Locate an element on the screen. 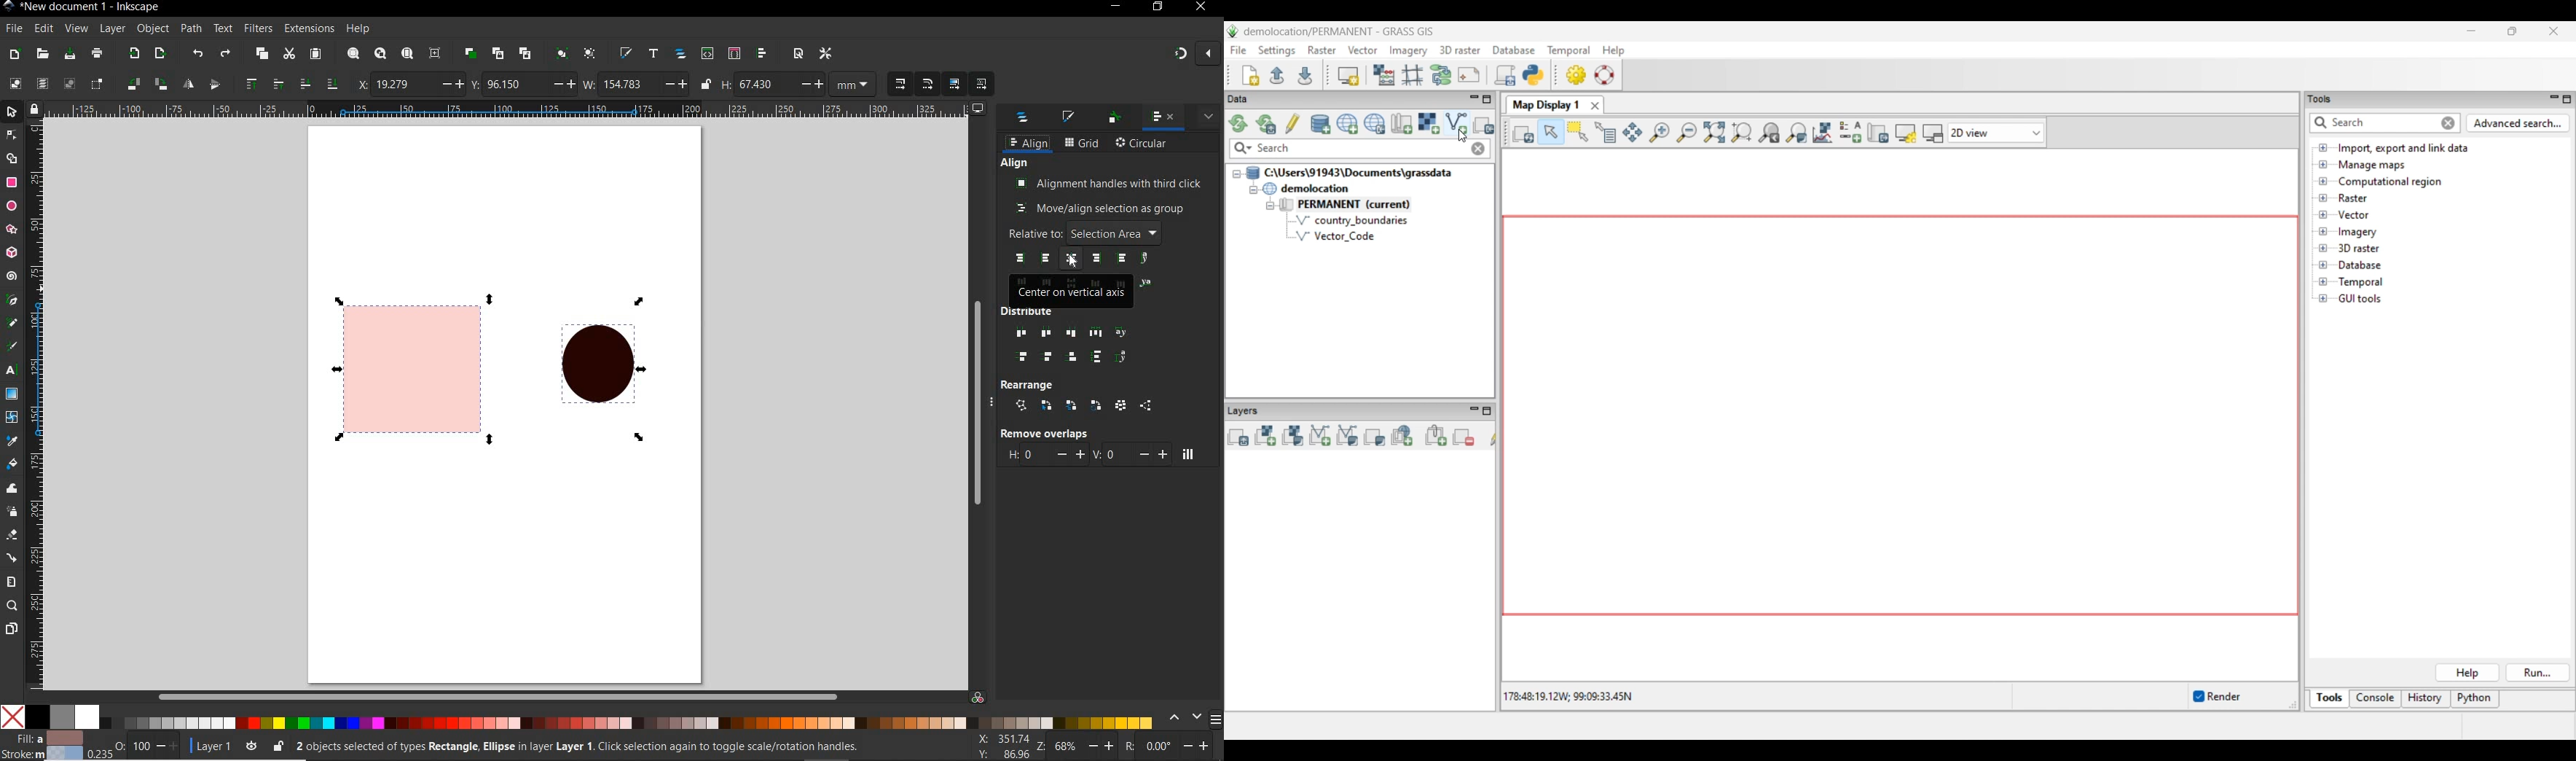 The height and width of the screenshot is (784, 2576). ALIGN LEFT EDGES is located at coordinates (1047, 259).